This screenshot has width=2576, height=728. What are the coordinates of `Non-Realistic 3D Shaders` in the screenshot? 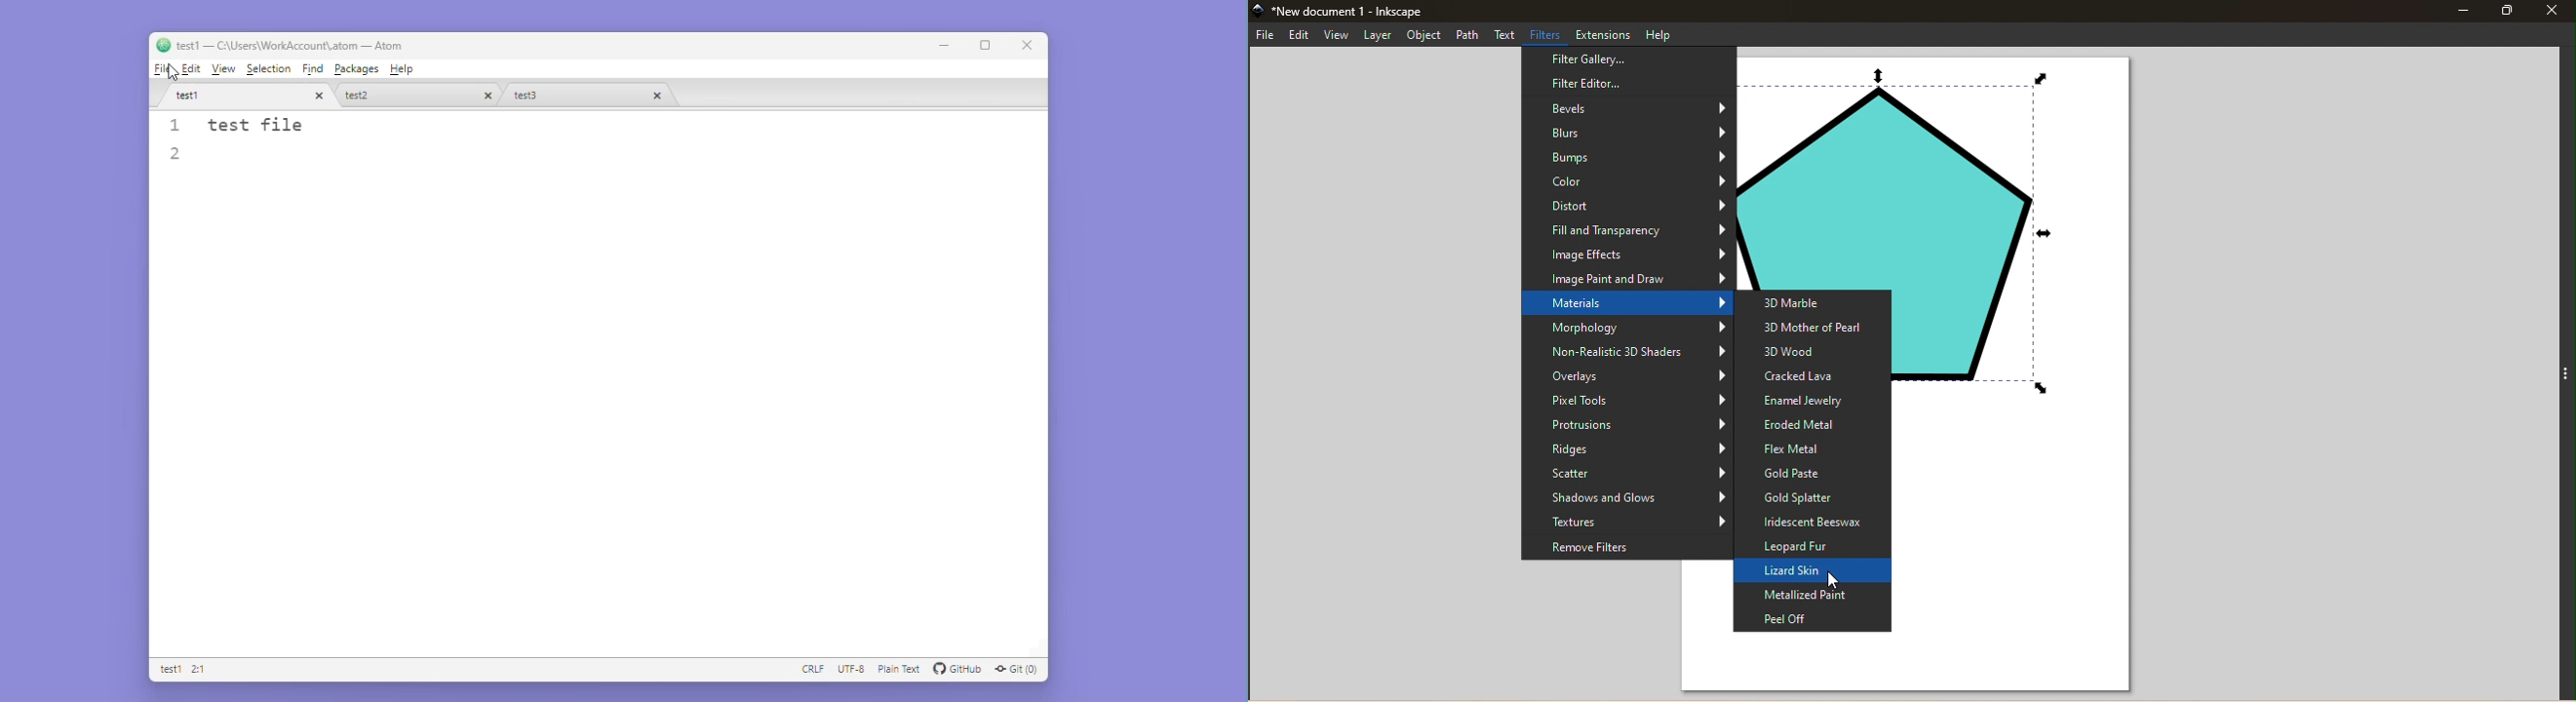 It's located at (1627, 353).